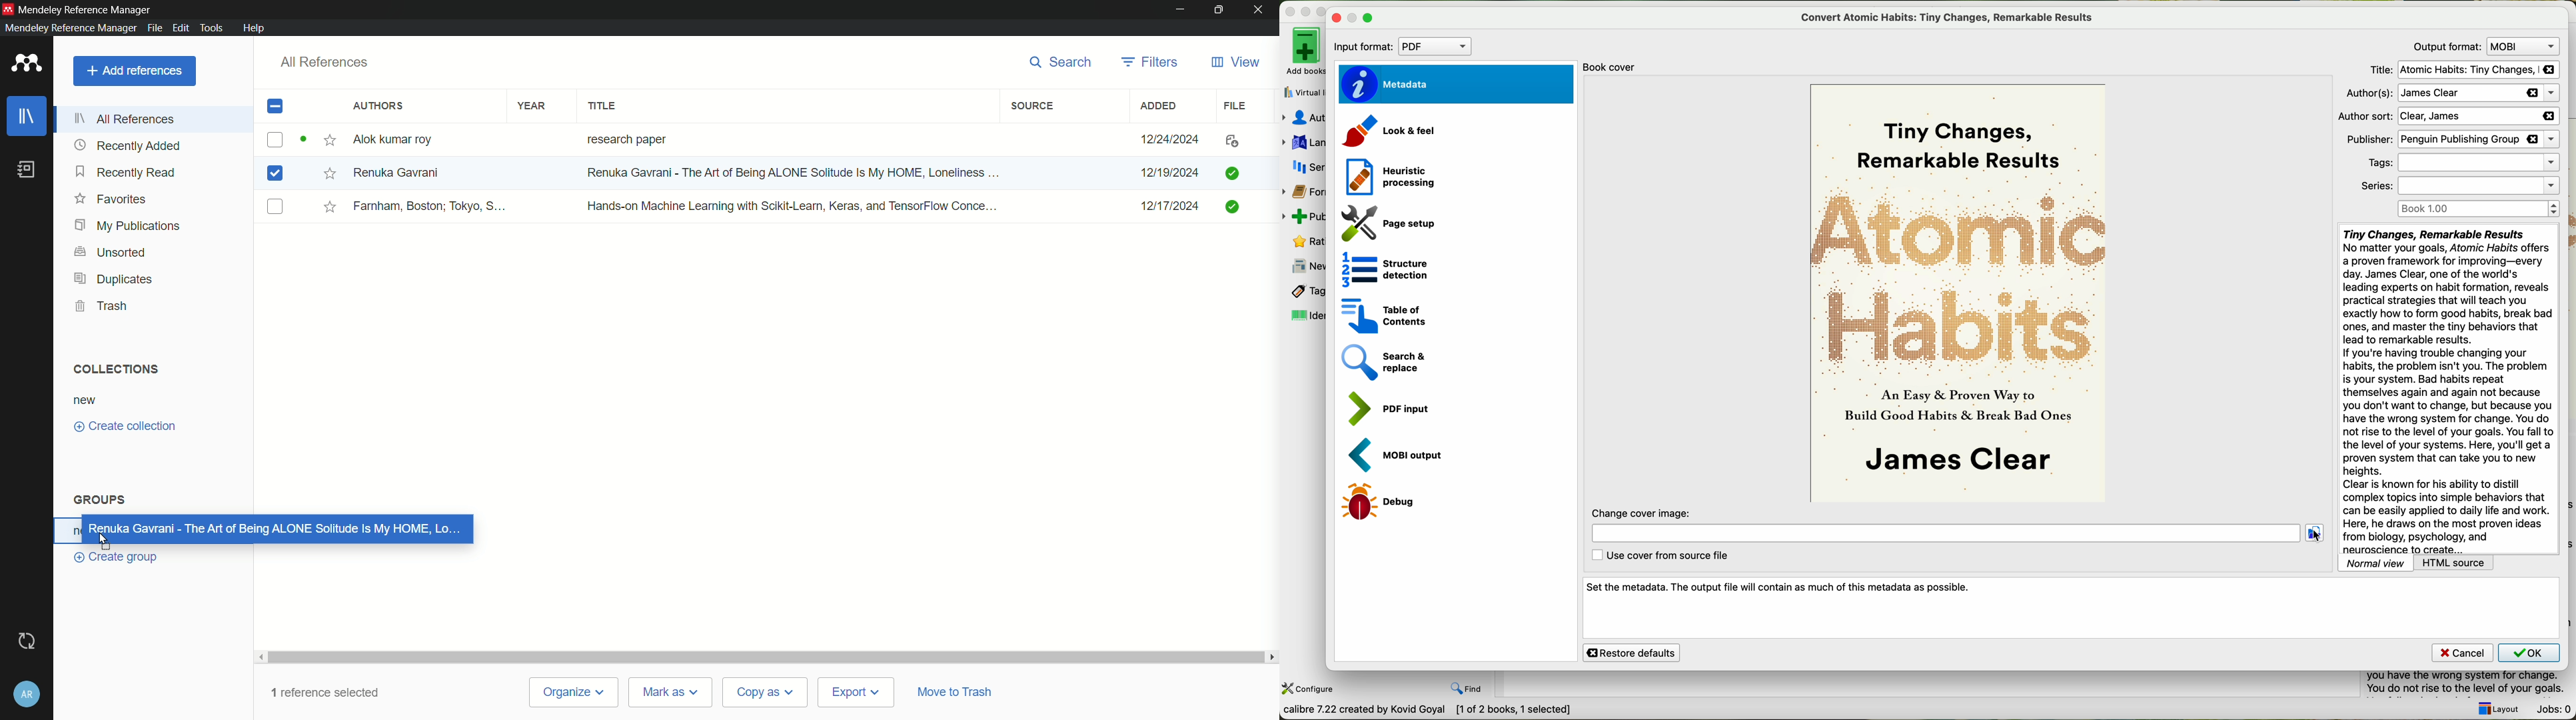 The image size is (2576, 728). I want to click on authors, so click(378, 107).